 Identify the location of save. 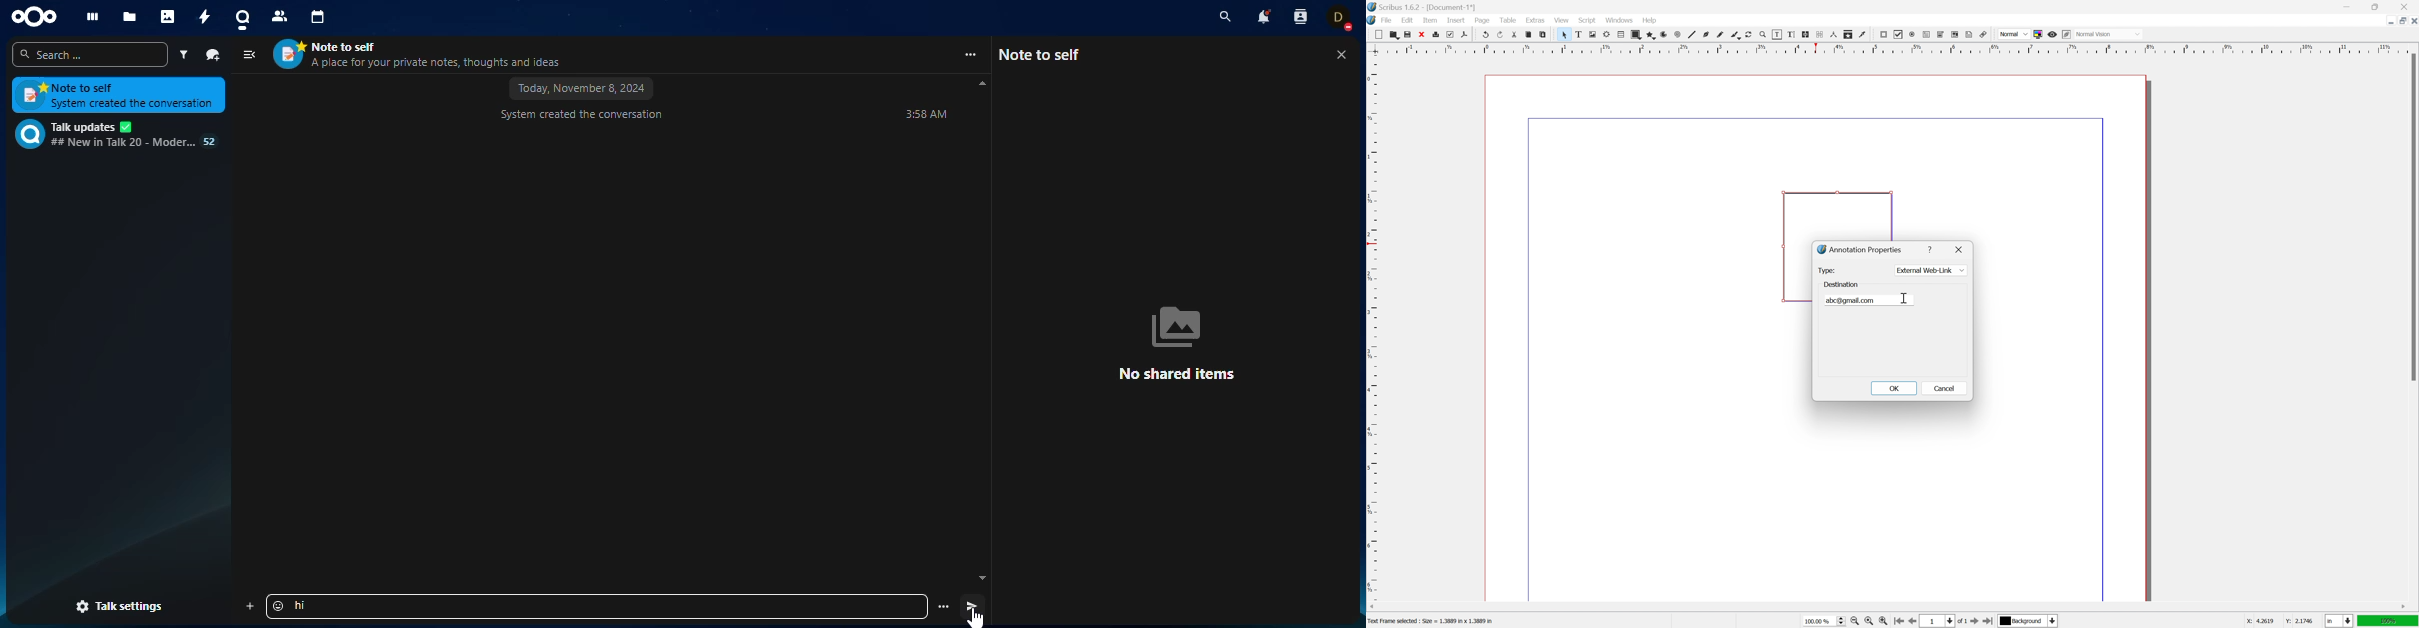
(1408, 35).